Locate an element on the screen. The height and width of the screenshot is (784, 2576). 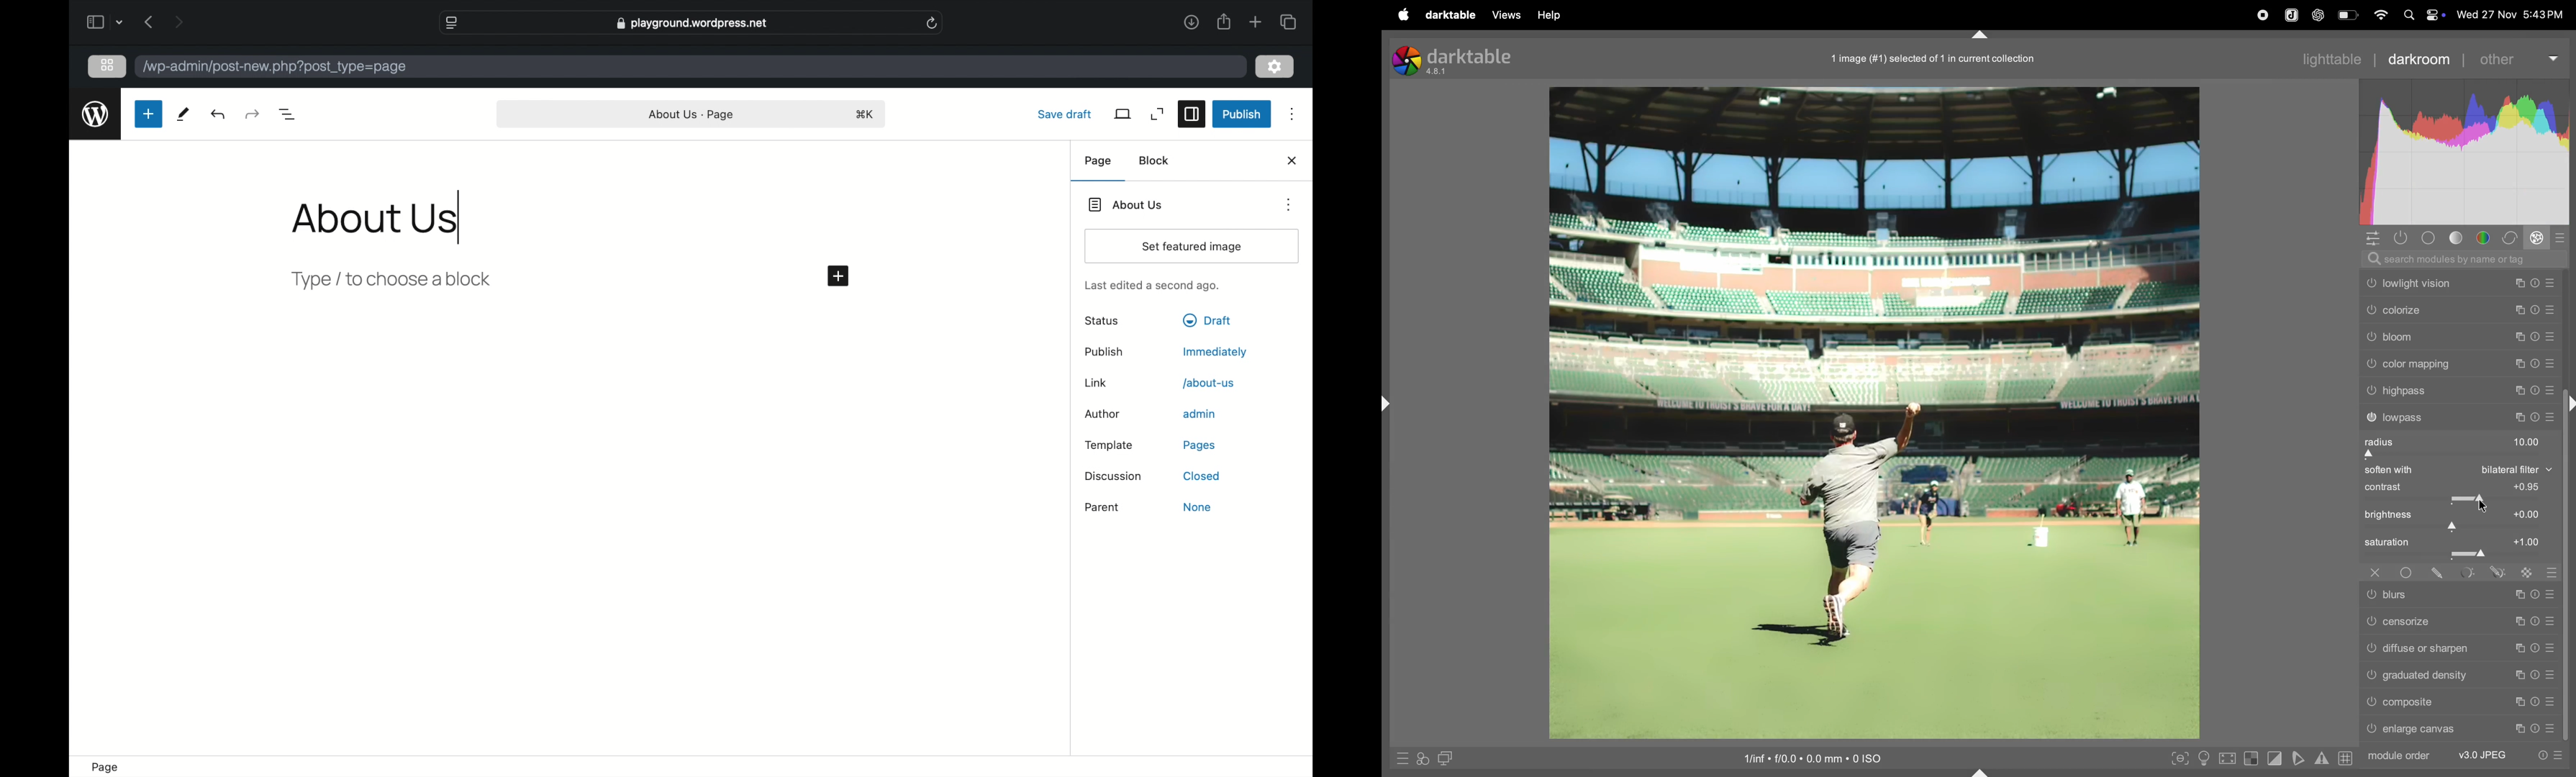
none is located at coordinates (1197, 507).